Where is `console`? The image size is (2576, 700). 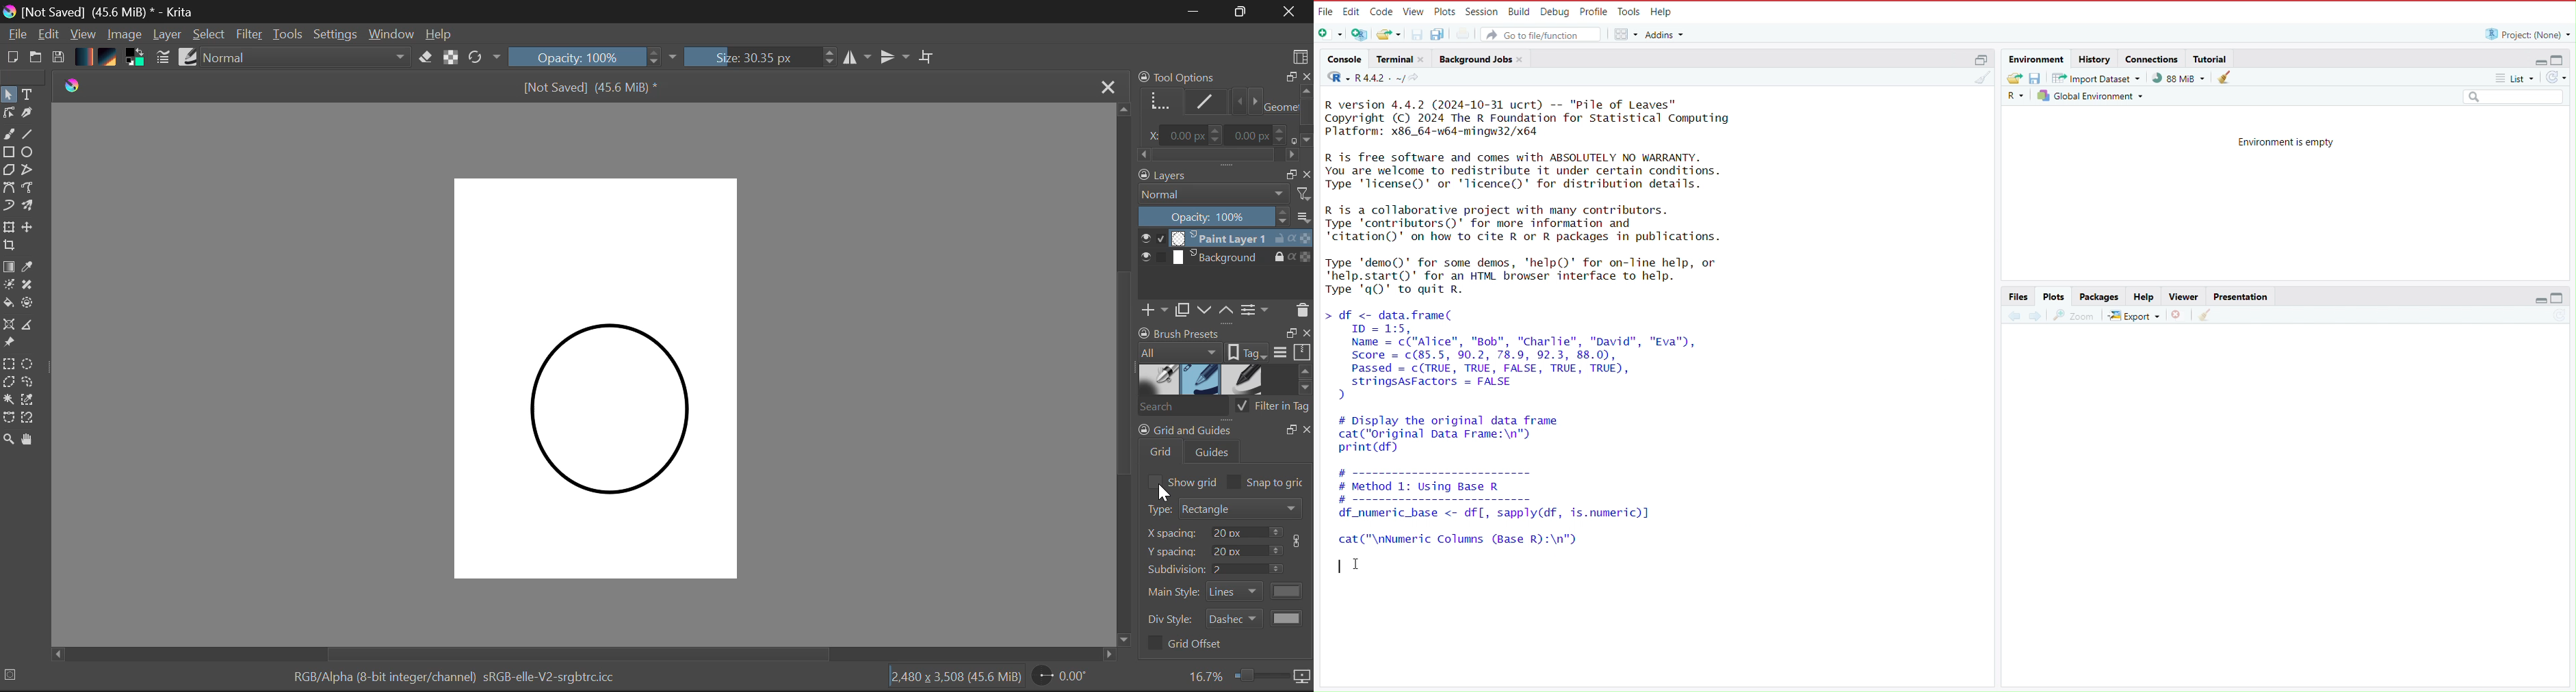
console is located at coordinates (1341, 57).